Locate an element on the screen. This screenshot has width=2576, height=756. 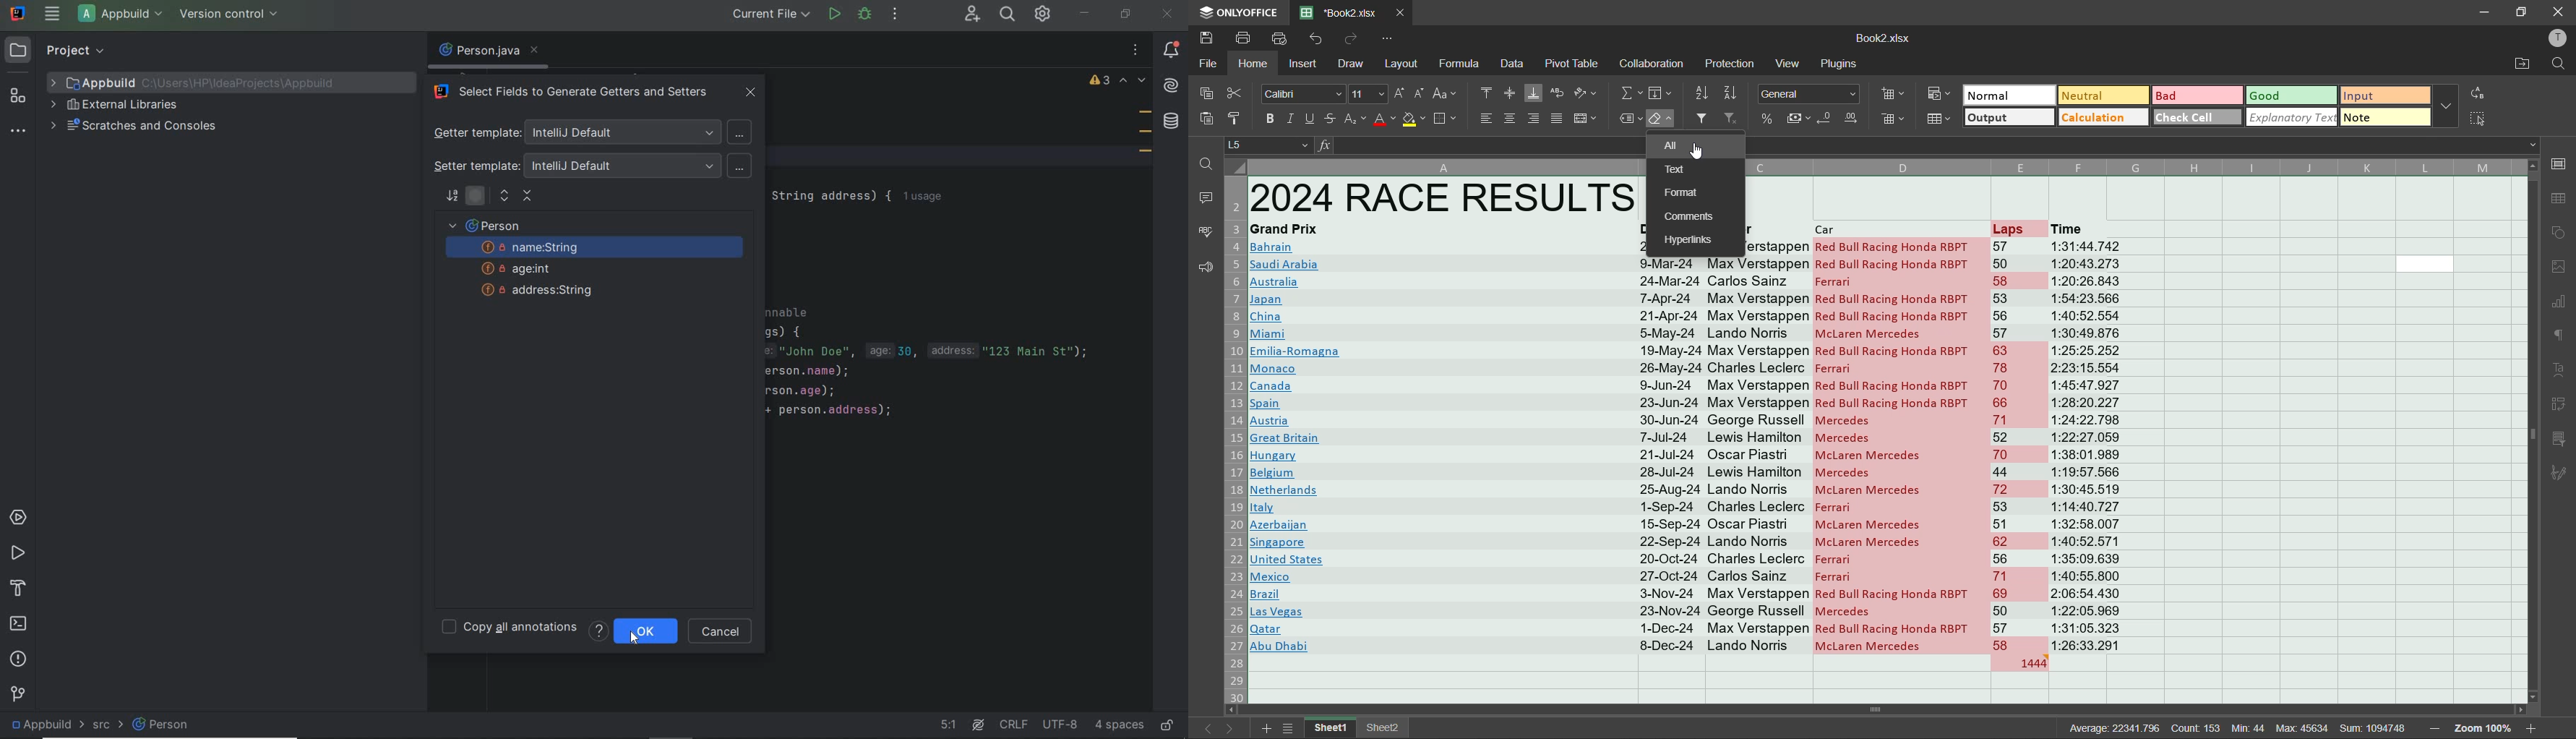
AI Assistant is located at coordinates (1172, 87).